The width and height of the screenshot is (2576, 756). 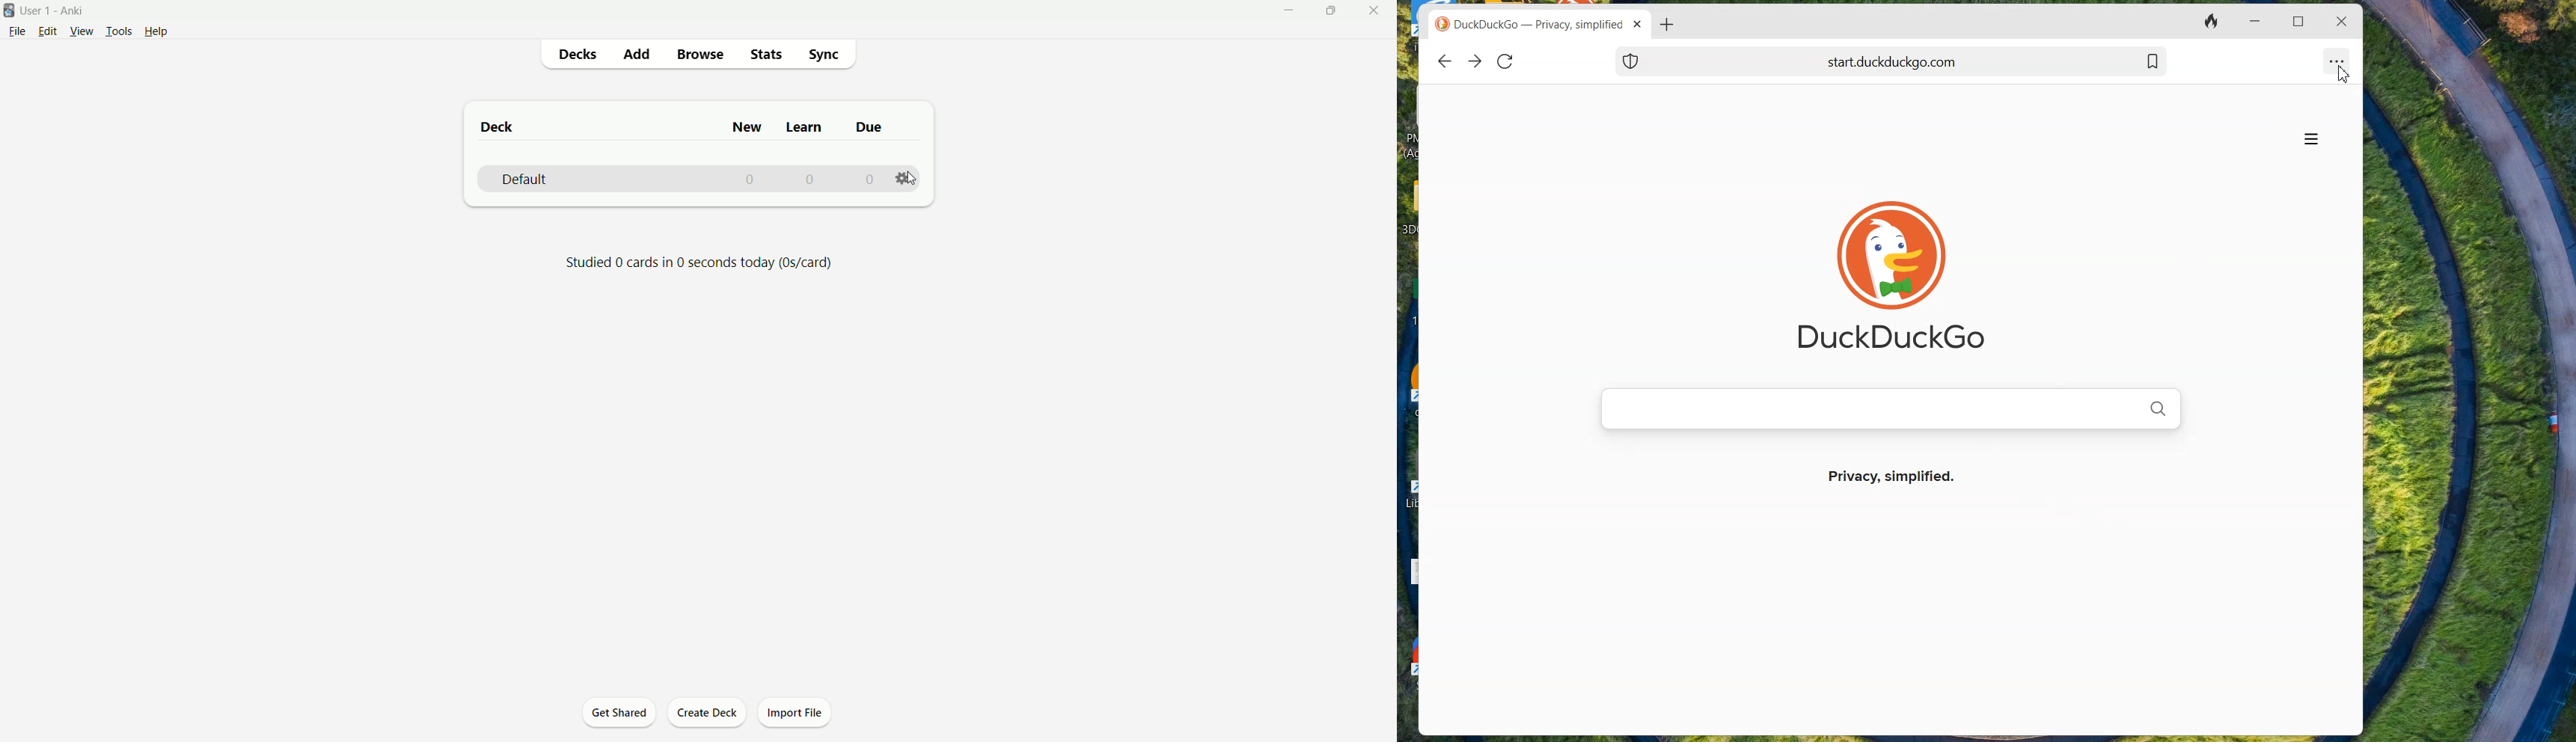 I want to click on Options, so click(x=903, y=177).